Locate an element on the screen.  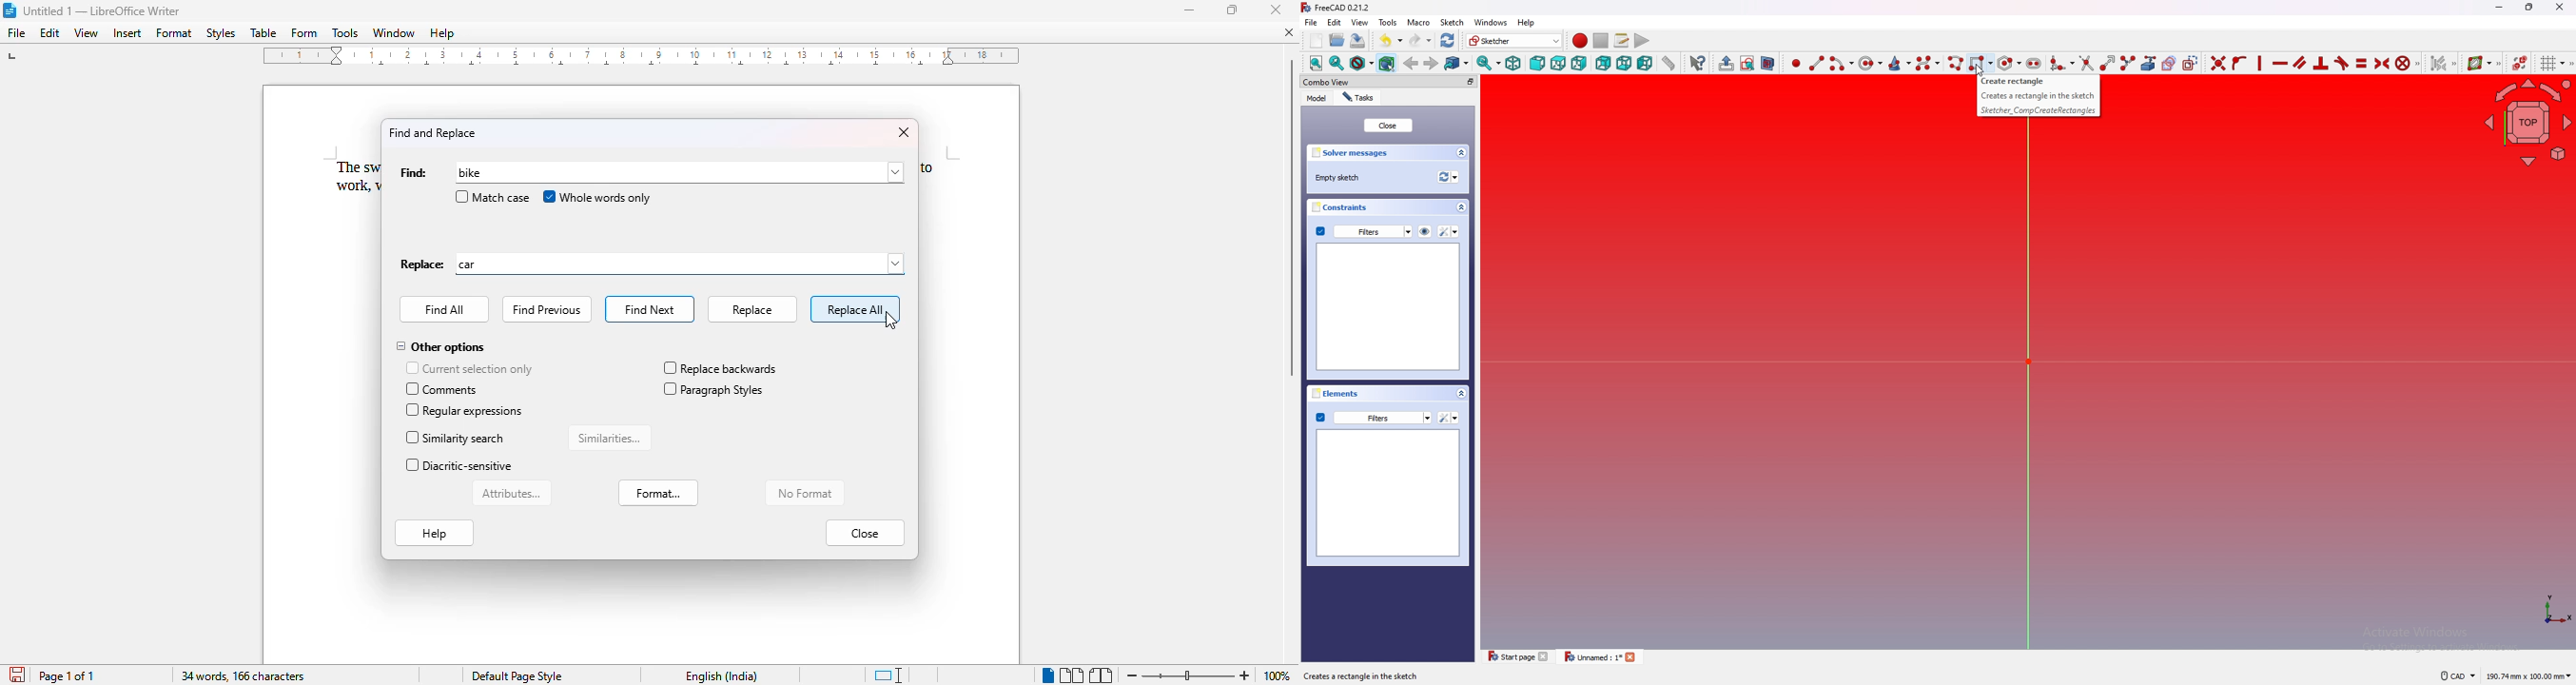
browse is located at coordinates (895, 172).